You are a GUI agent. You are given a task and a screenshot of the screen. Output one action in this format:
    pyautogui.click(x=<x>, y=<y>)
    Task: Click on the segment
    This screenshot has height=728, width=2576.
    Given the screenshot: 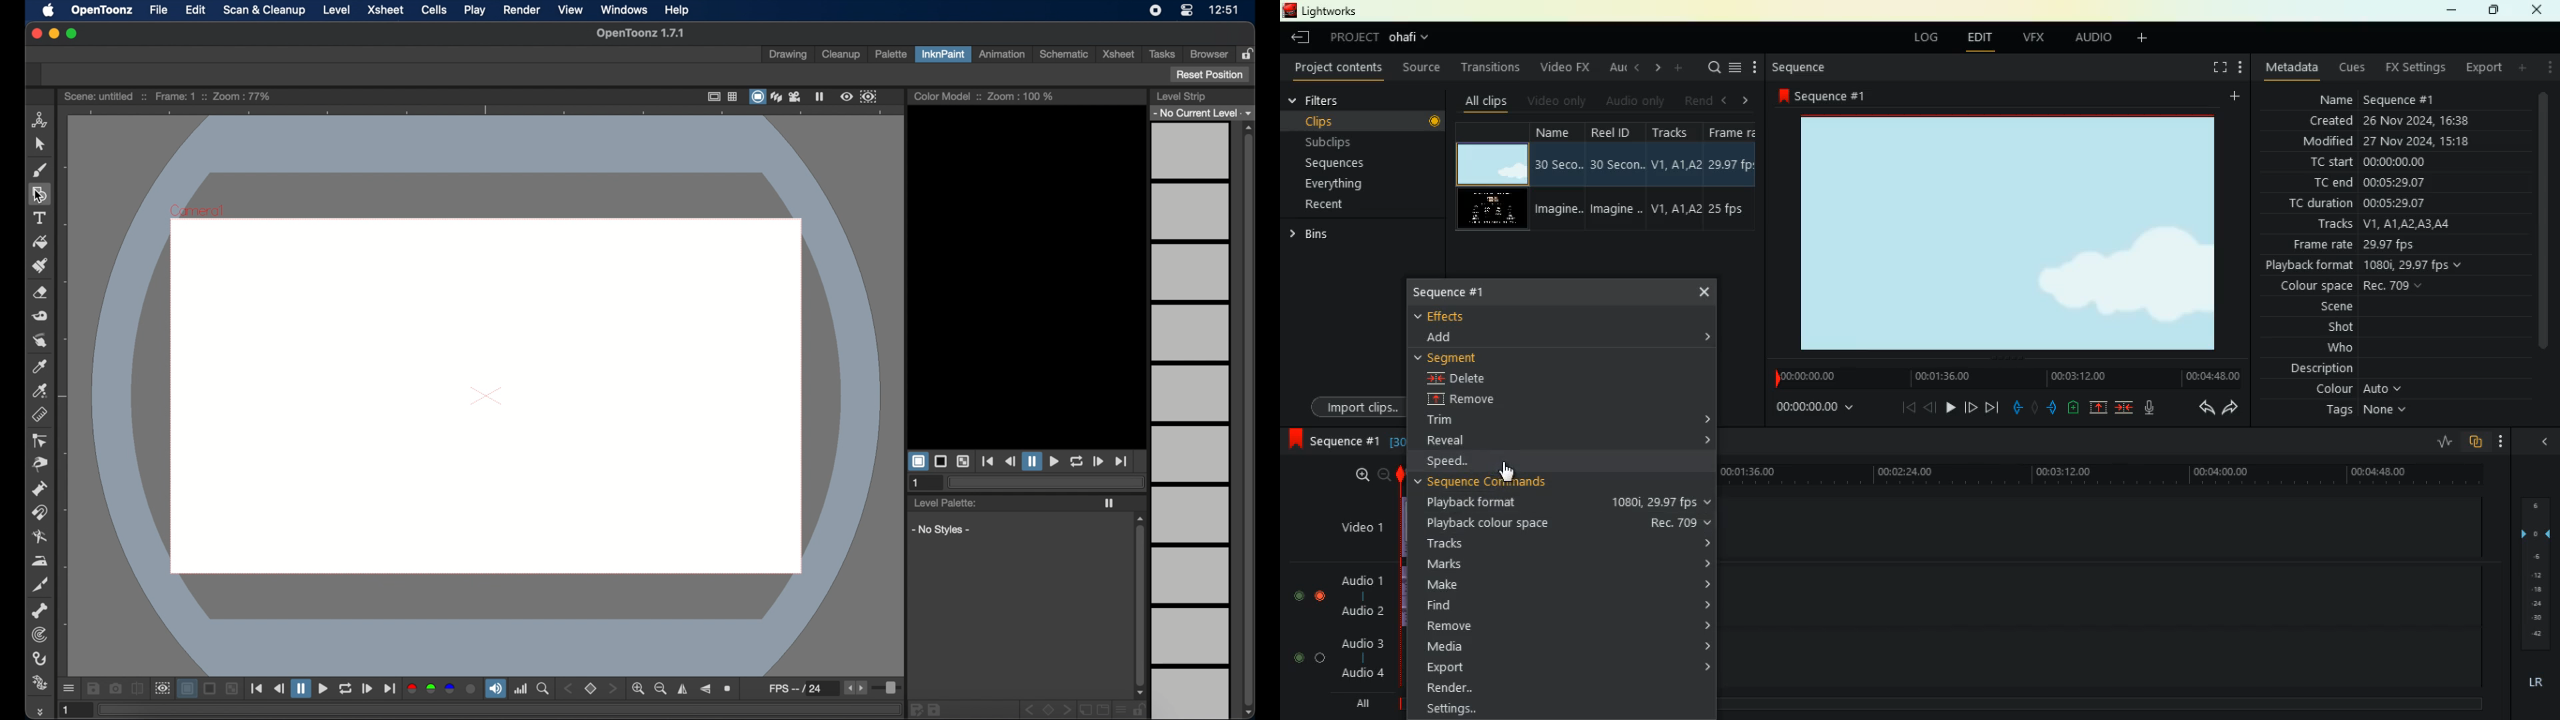 What is the action you would take?
    pyautogui.click(x=1470, y=359)
    